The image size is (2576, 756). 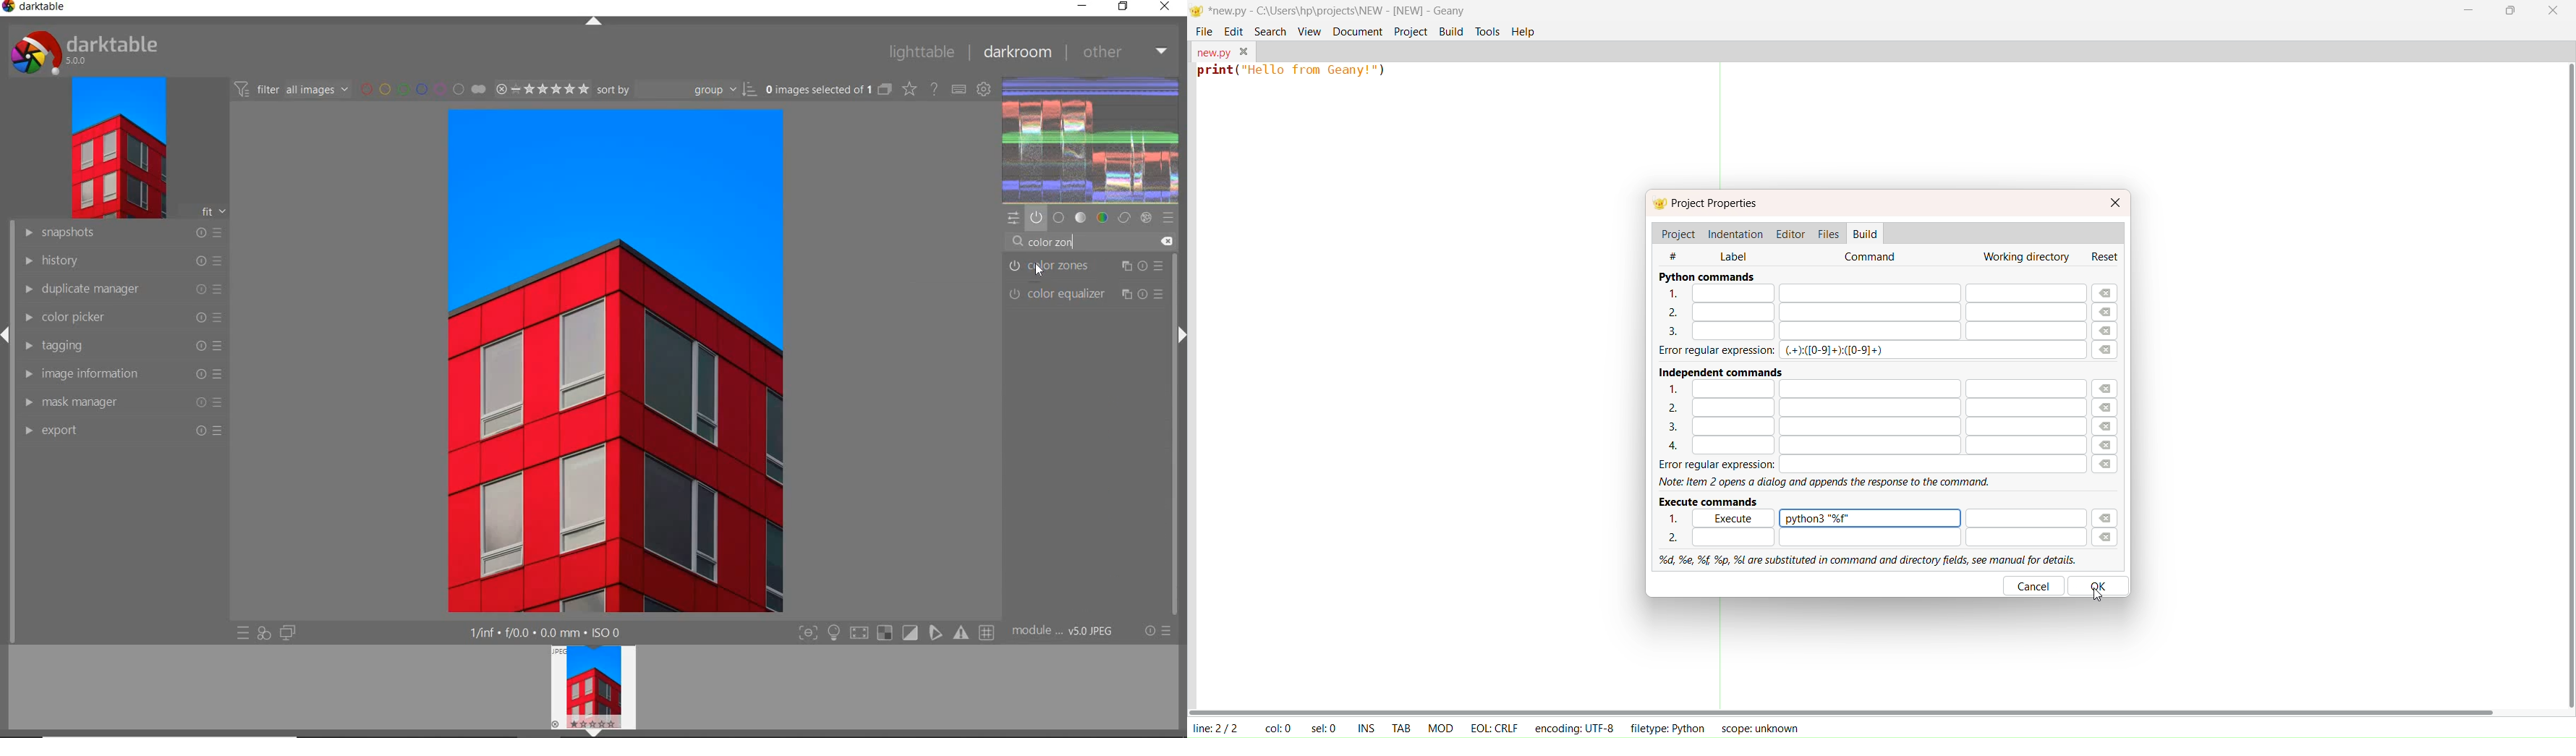 I want to click on scope: unknown, so click(x=1757, y=728).